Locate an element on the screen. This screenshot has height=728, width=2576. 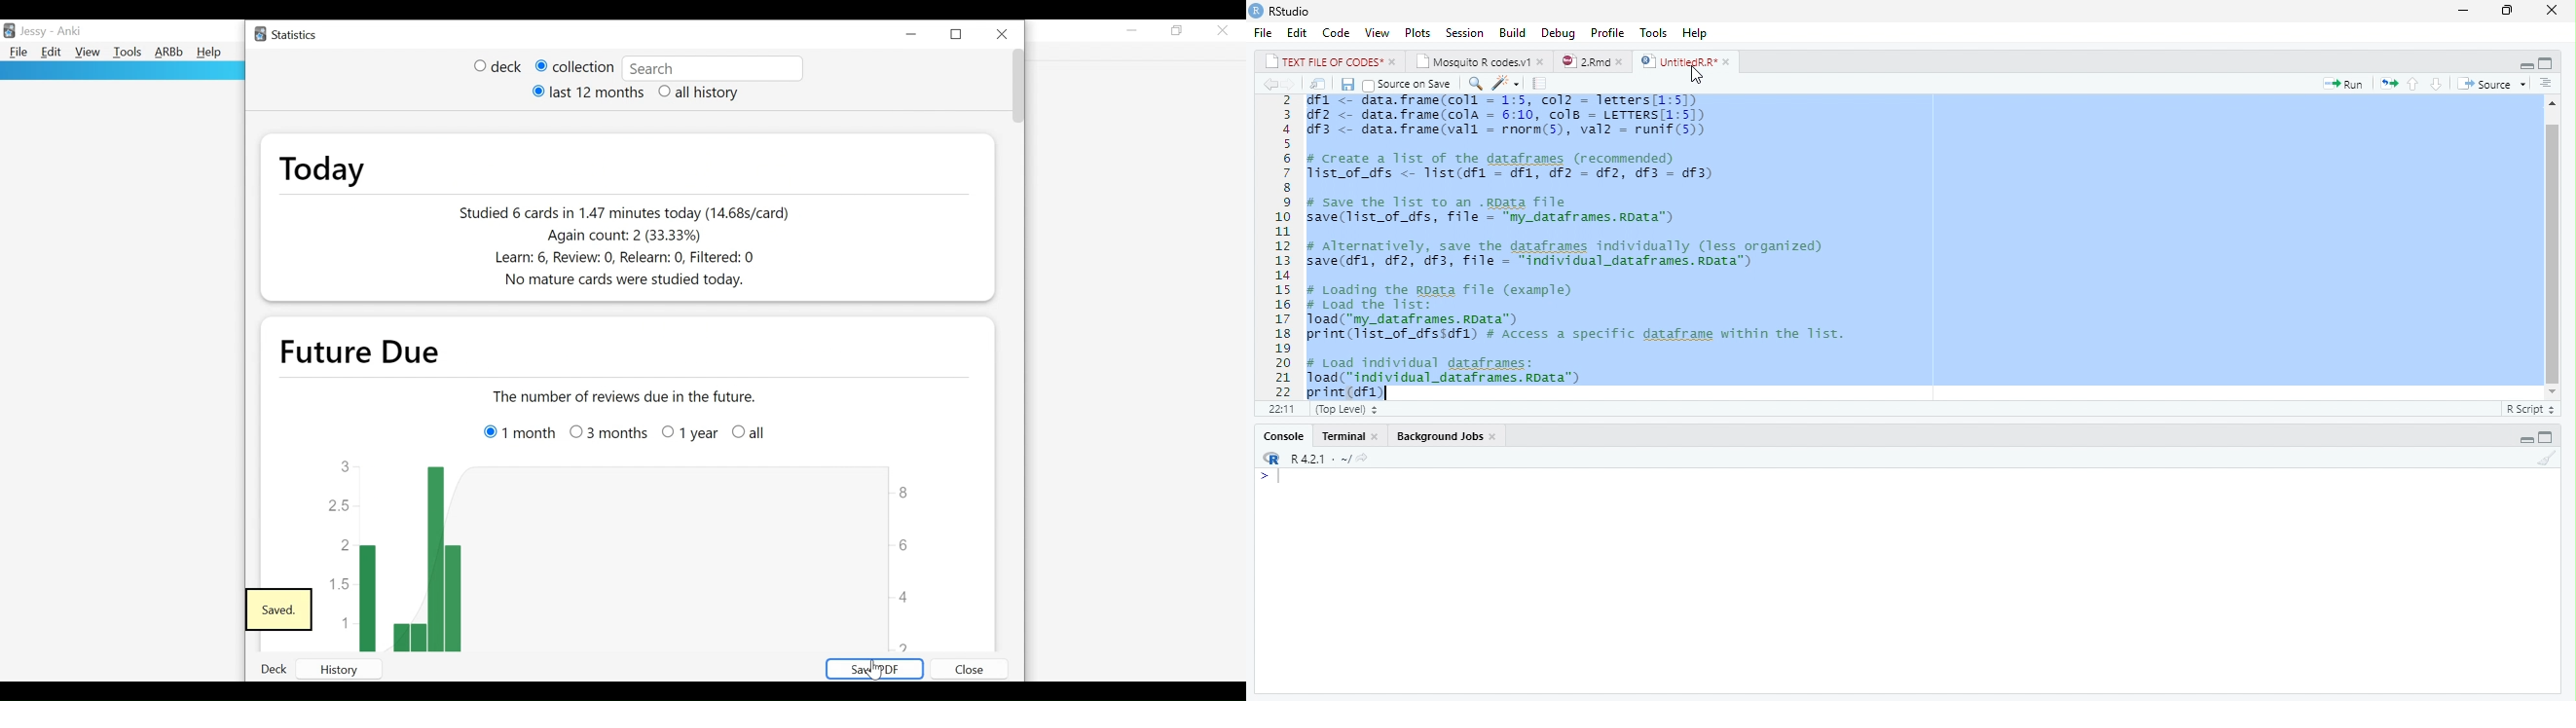
R 4.2.1 - ~/ is located at coordinates (1311, 458).